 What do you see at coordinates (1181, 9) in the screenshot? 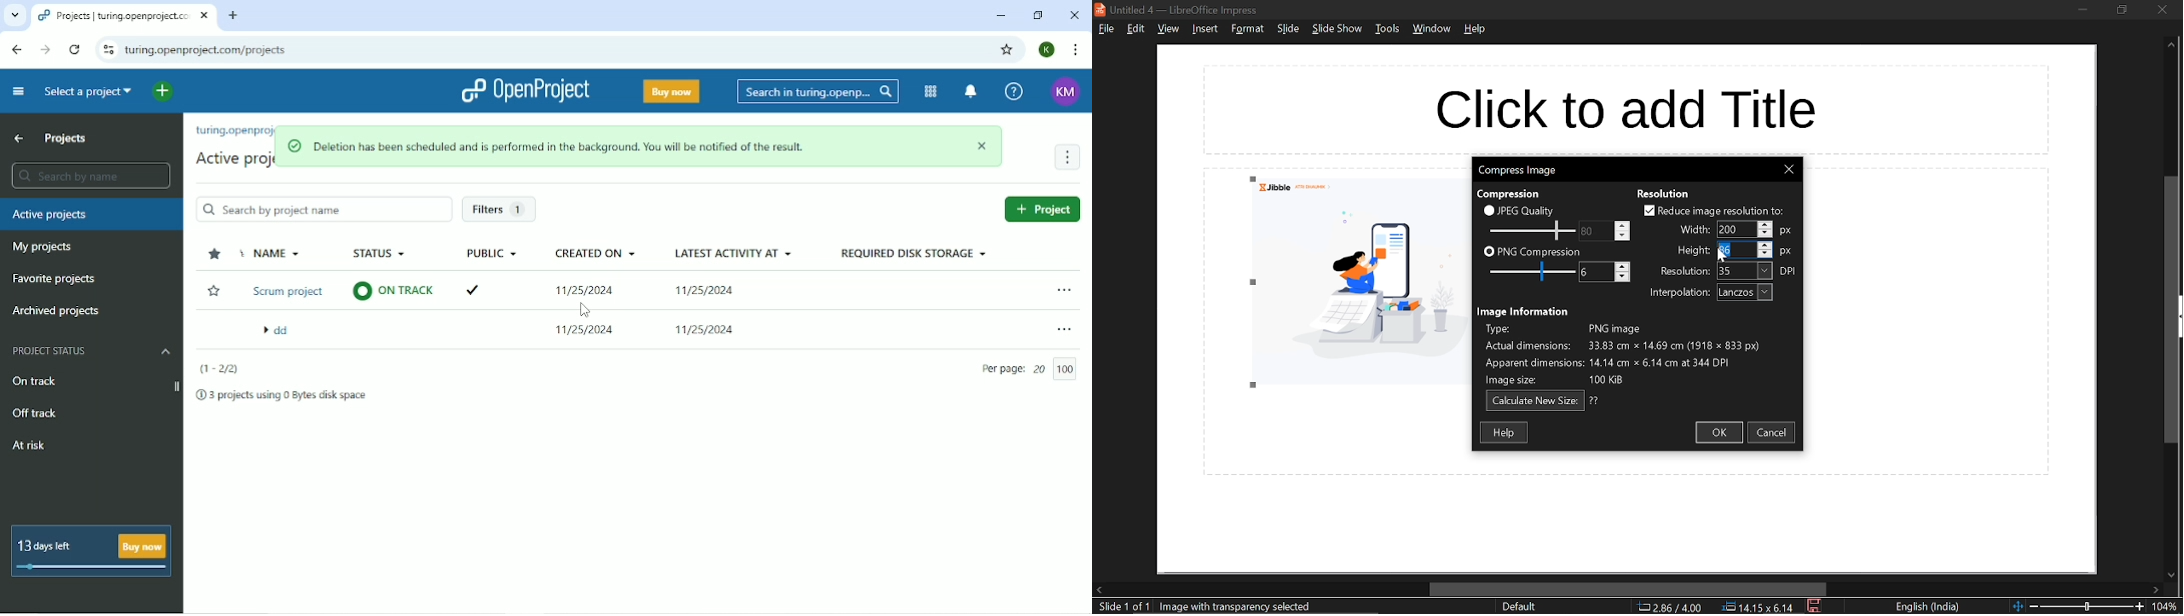
I see `current window` at bounding box center [1181, 9].